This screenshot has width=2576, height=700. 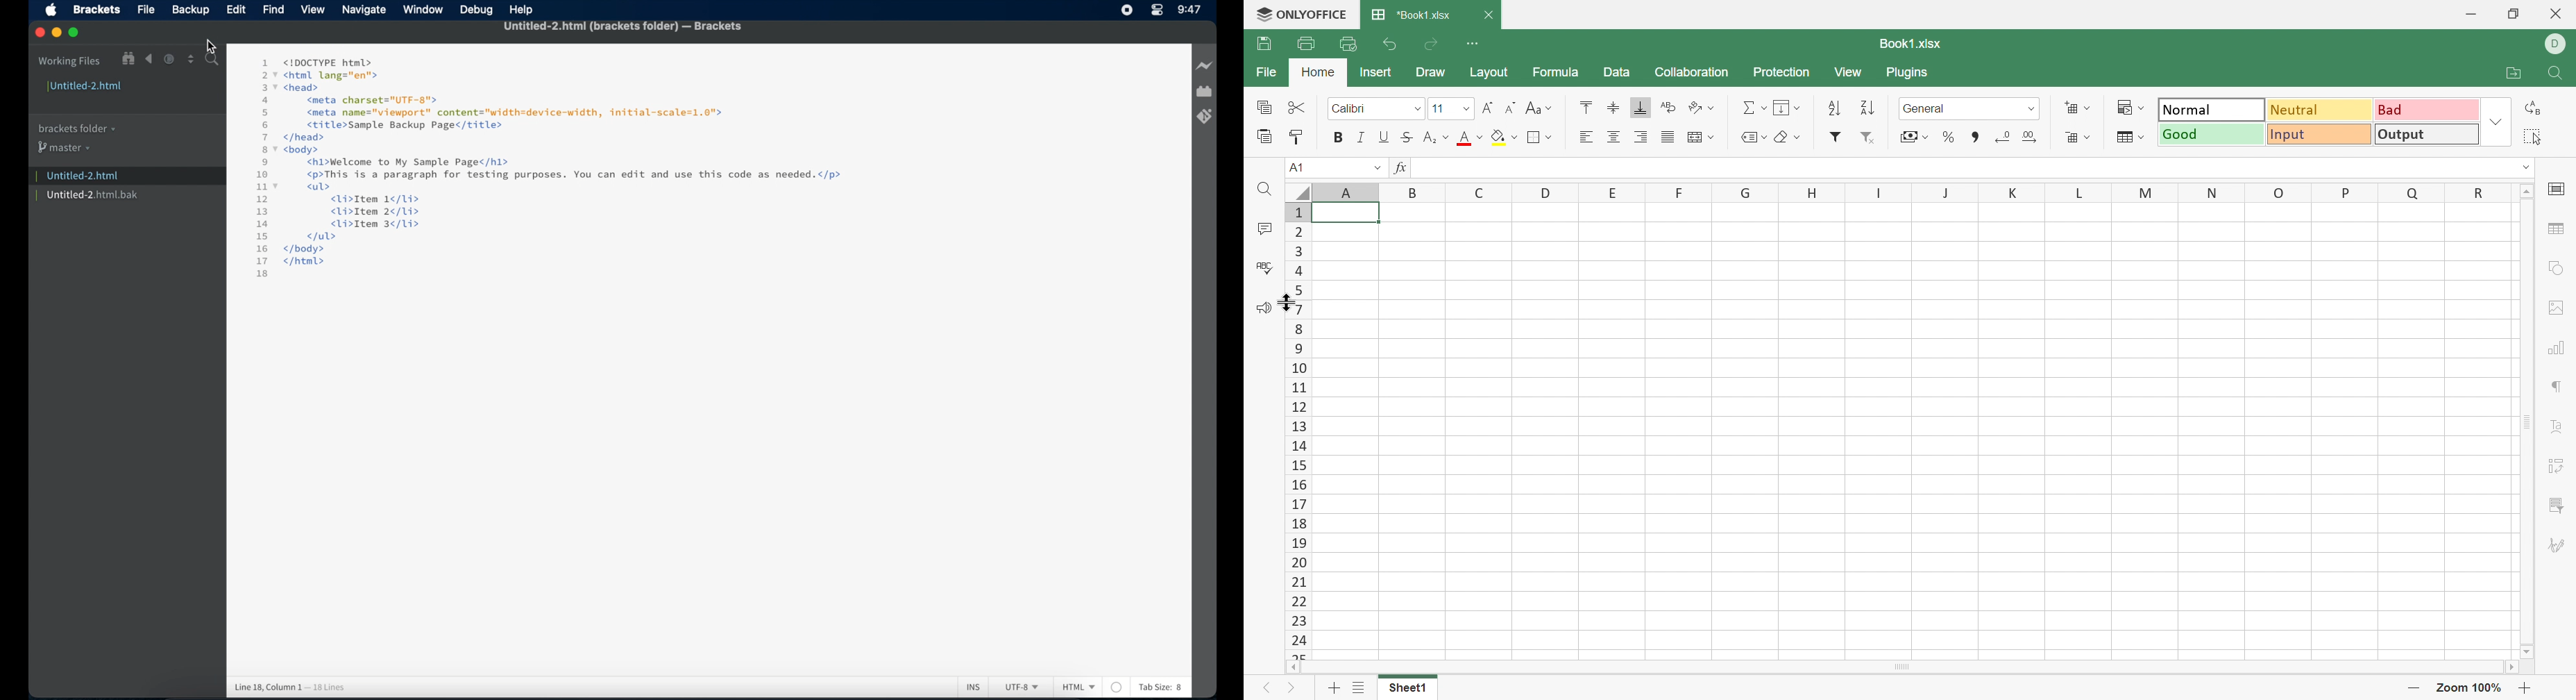 What do you see at coordinates (1399, 167) in the screenshot?
I see `fx` at bounding box center [1399, 167].